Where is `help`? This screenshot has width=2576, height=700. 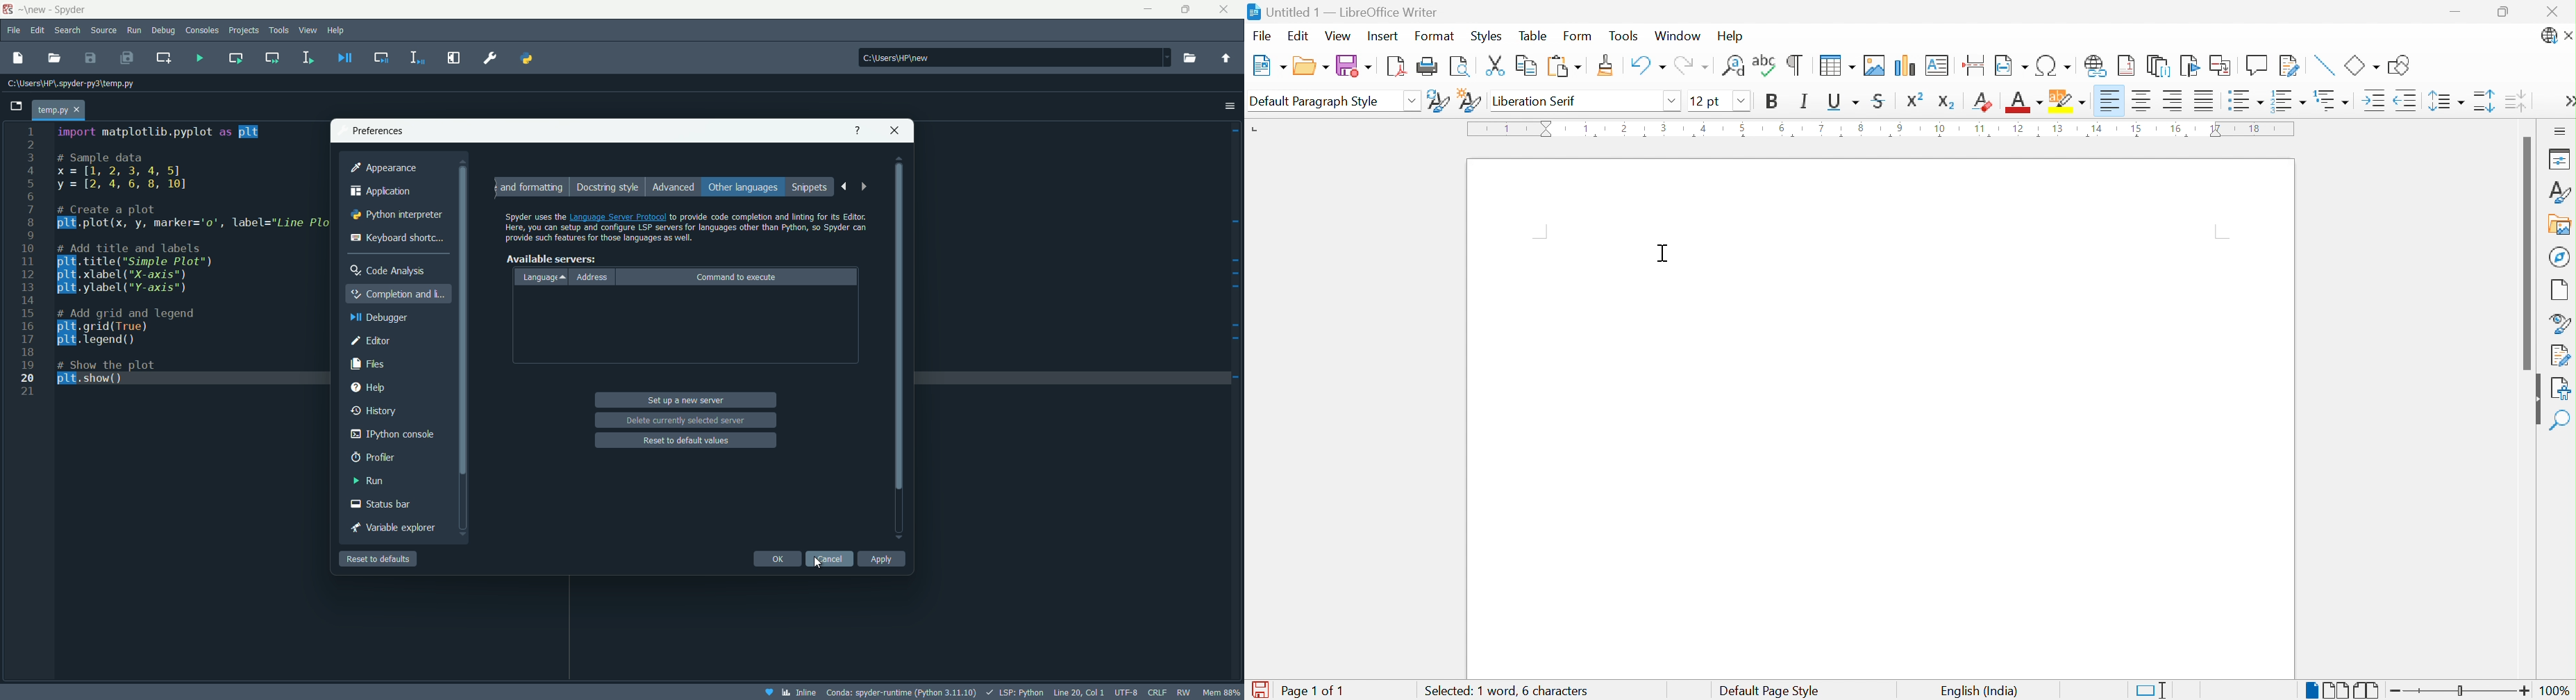 help is located at coordinates (337, 29).